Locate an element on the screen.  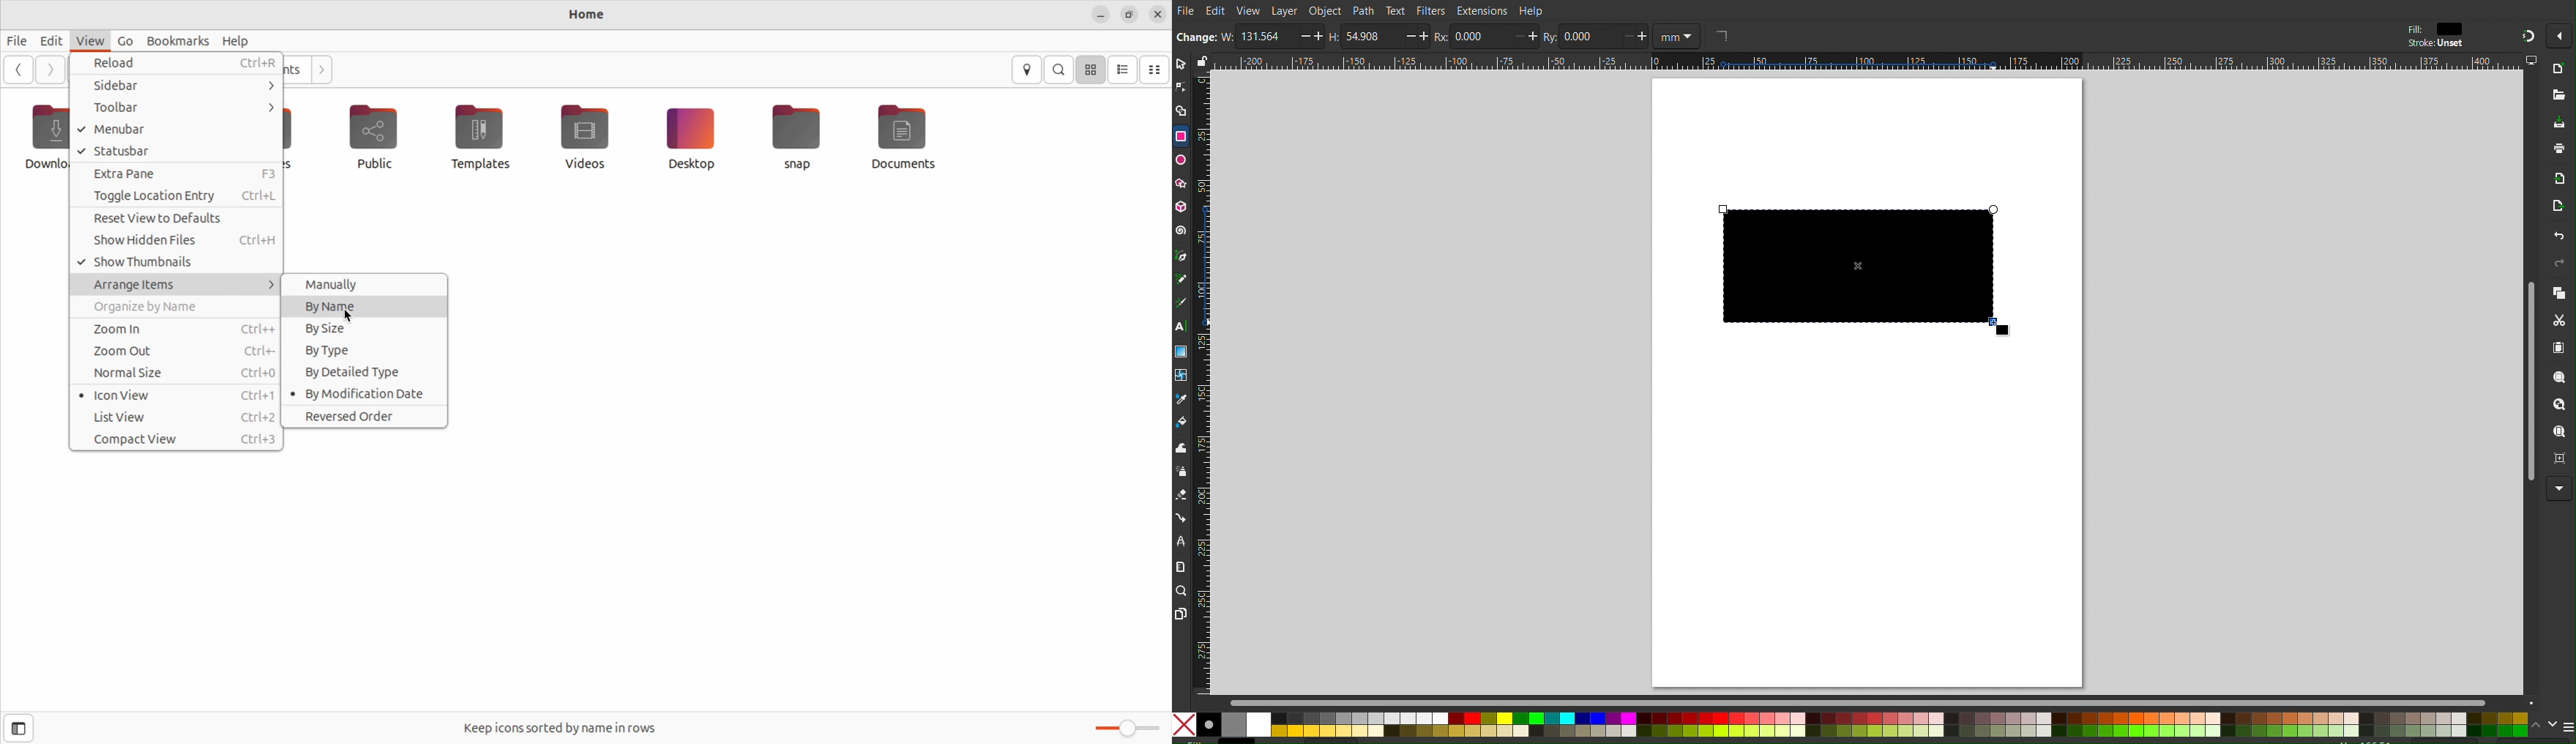
w is located at coordinates (1225, 37).